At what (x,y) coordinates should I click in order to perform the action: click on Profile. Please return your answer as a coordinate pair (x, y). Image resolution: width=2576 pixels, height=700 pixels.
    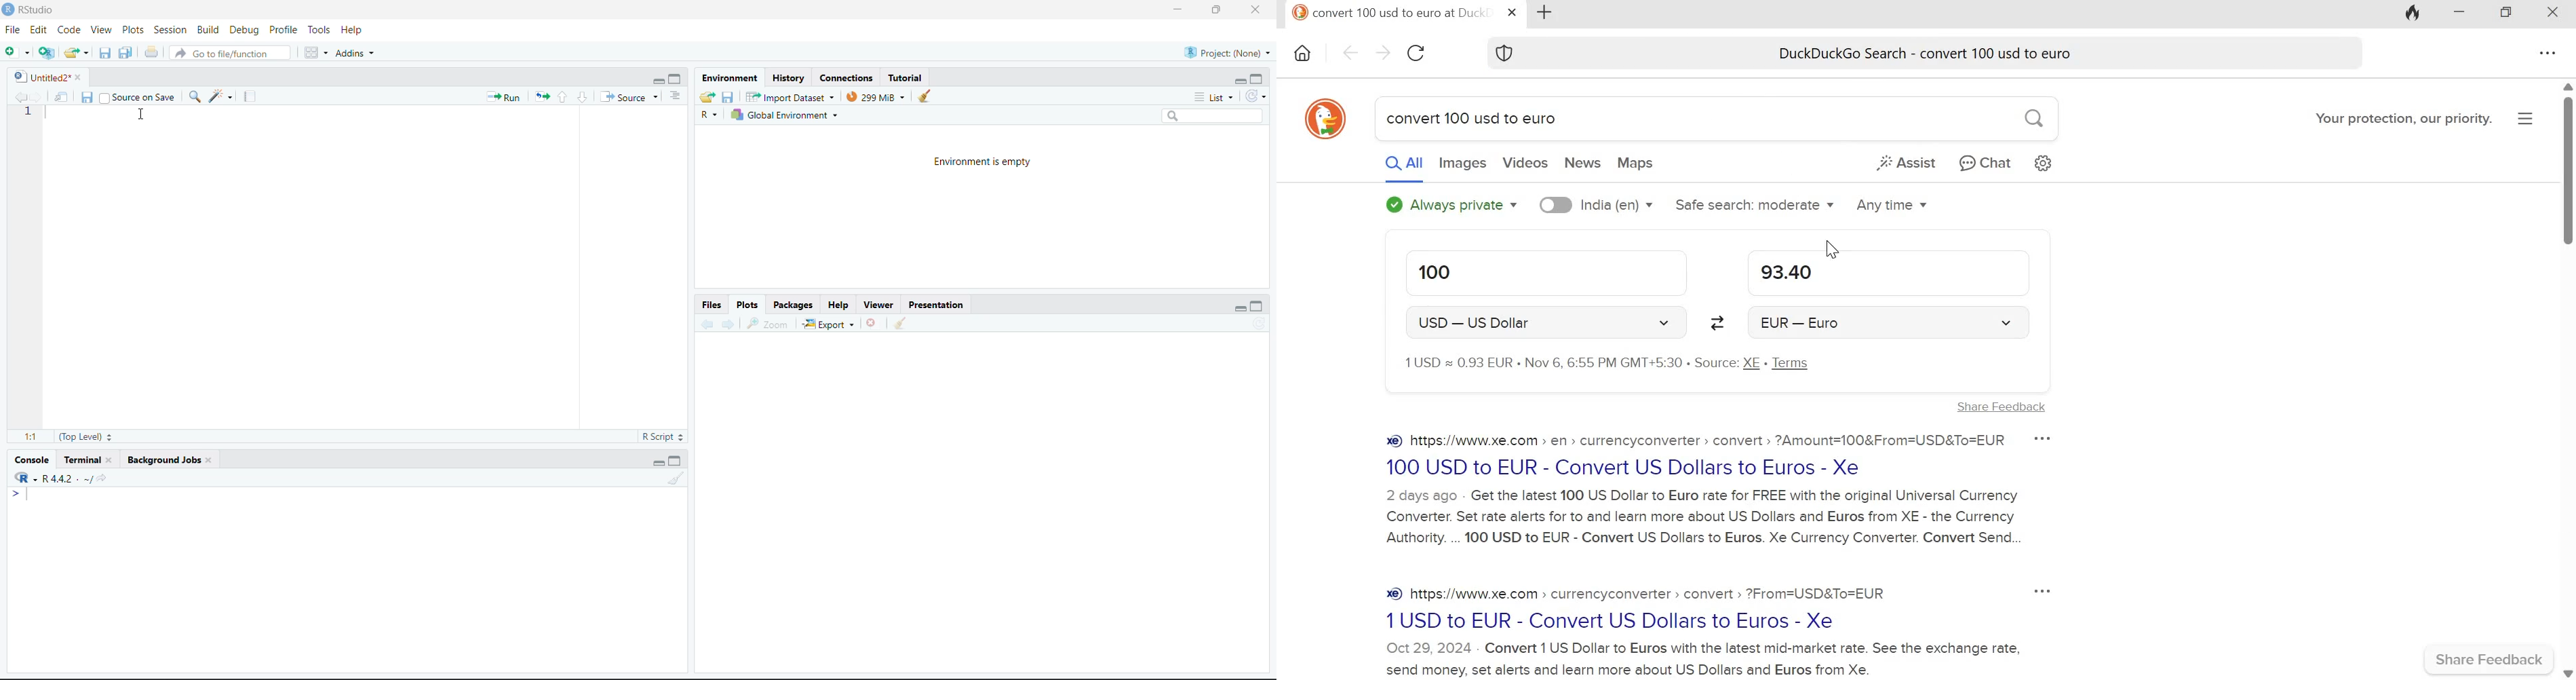
    Looking at the image, I should click on (287, 30).